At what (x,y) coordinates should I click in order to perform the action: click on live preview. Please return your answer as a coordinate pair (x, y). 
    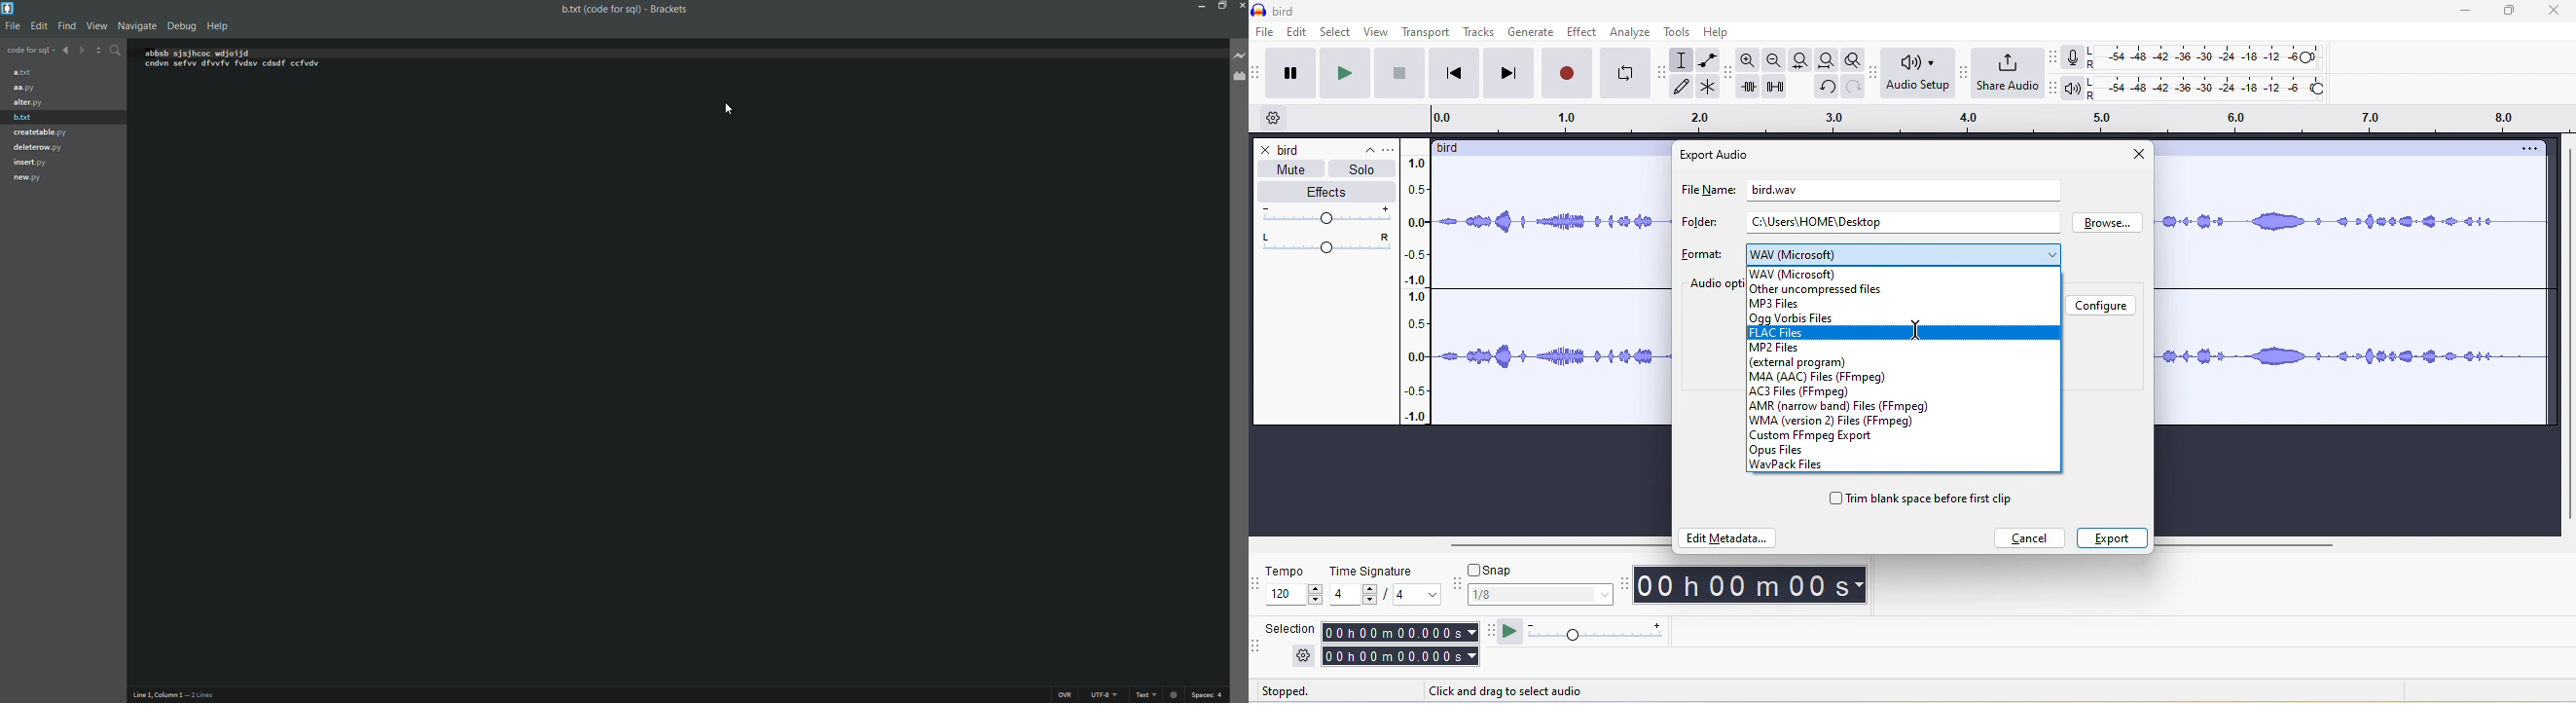
    Looking at the image, I should click on (1241, 55).